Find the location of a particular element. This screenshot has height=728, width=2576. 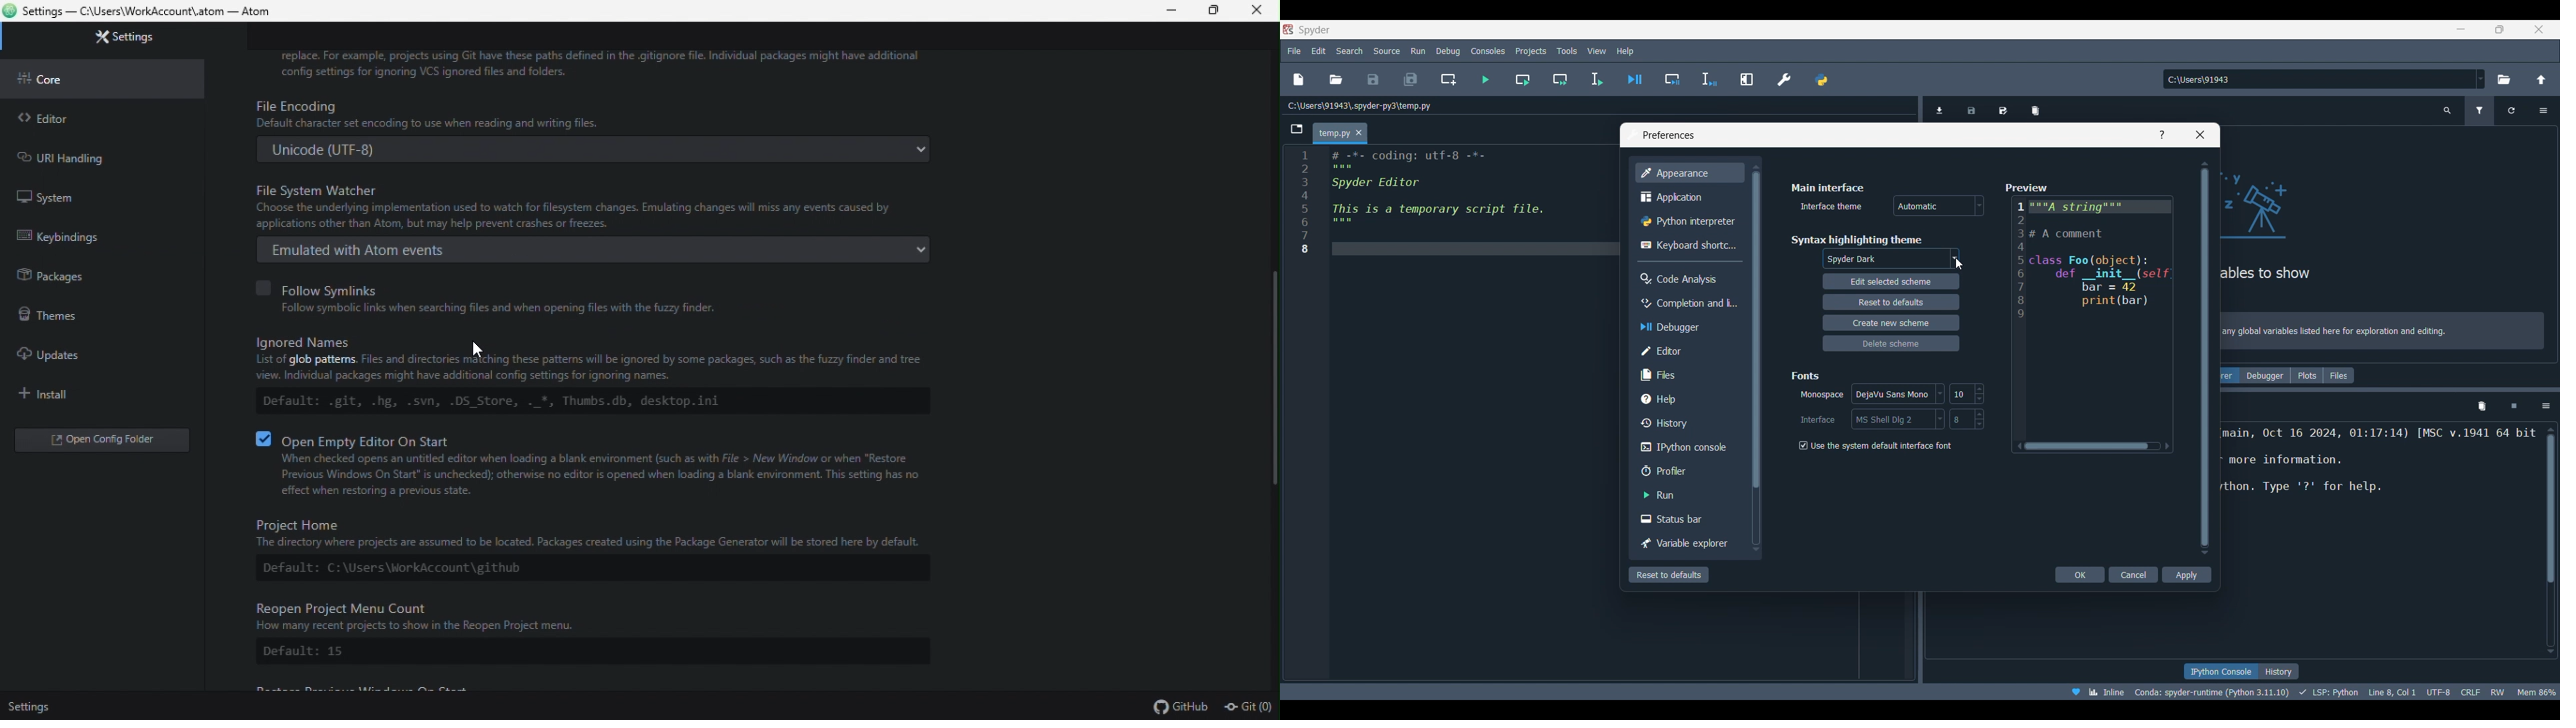

New is located at coordinates (1297, 79).